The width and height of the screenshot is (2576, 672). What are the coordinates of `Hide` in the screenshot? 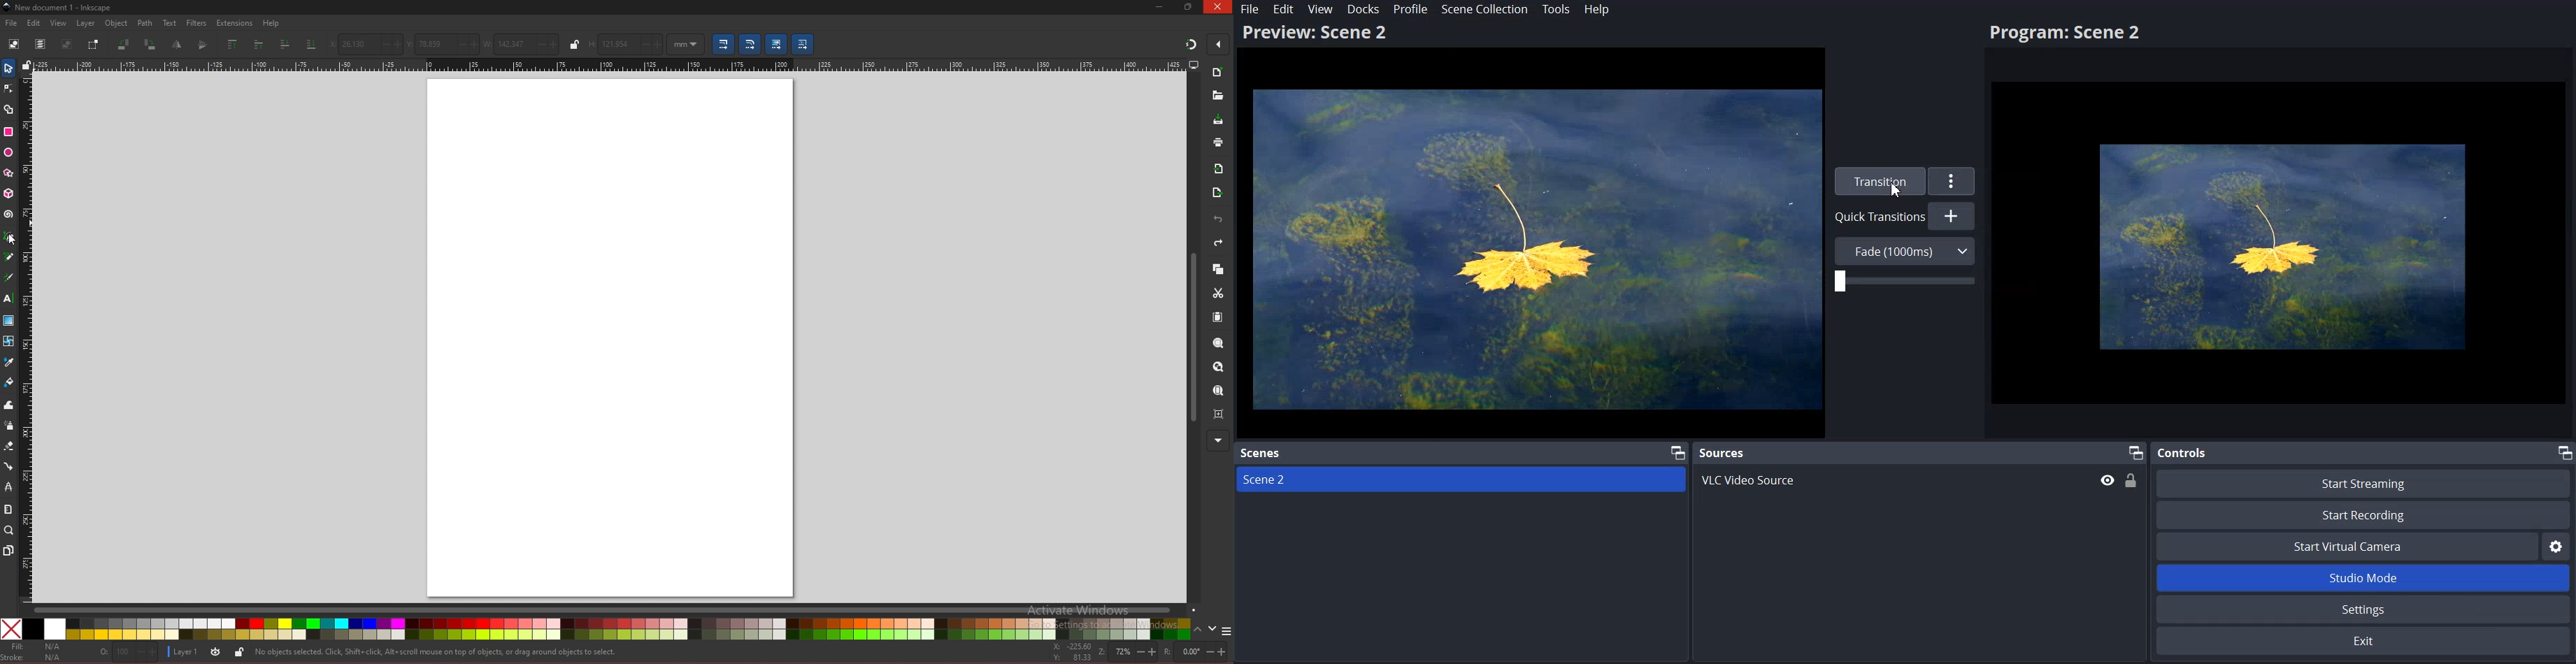 It's located at (2108, 479).